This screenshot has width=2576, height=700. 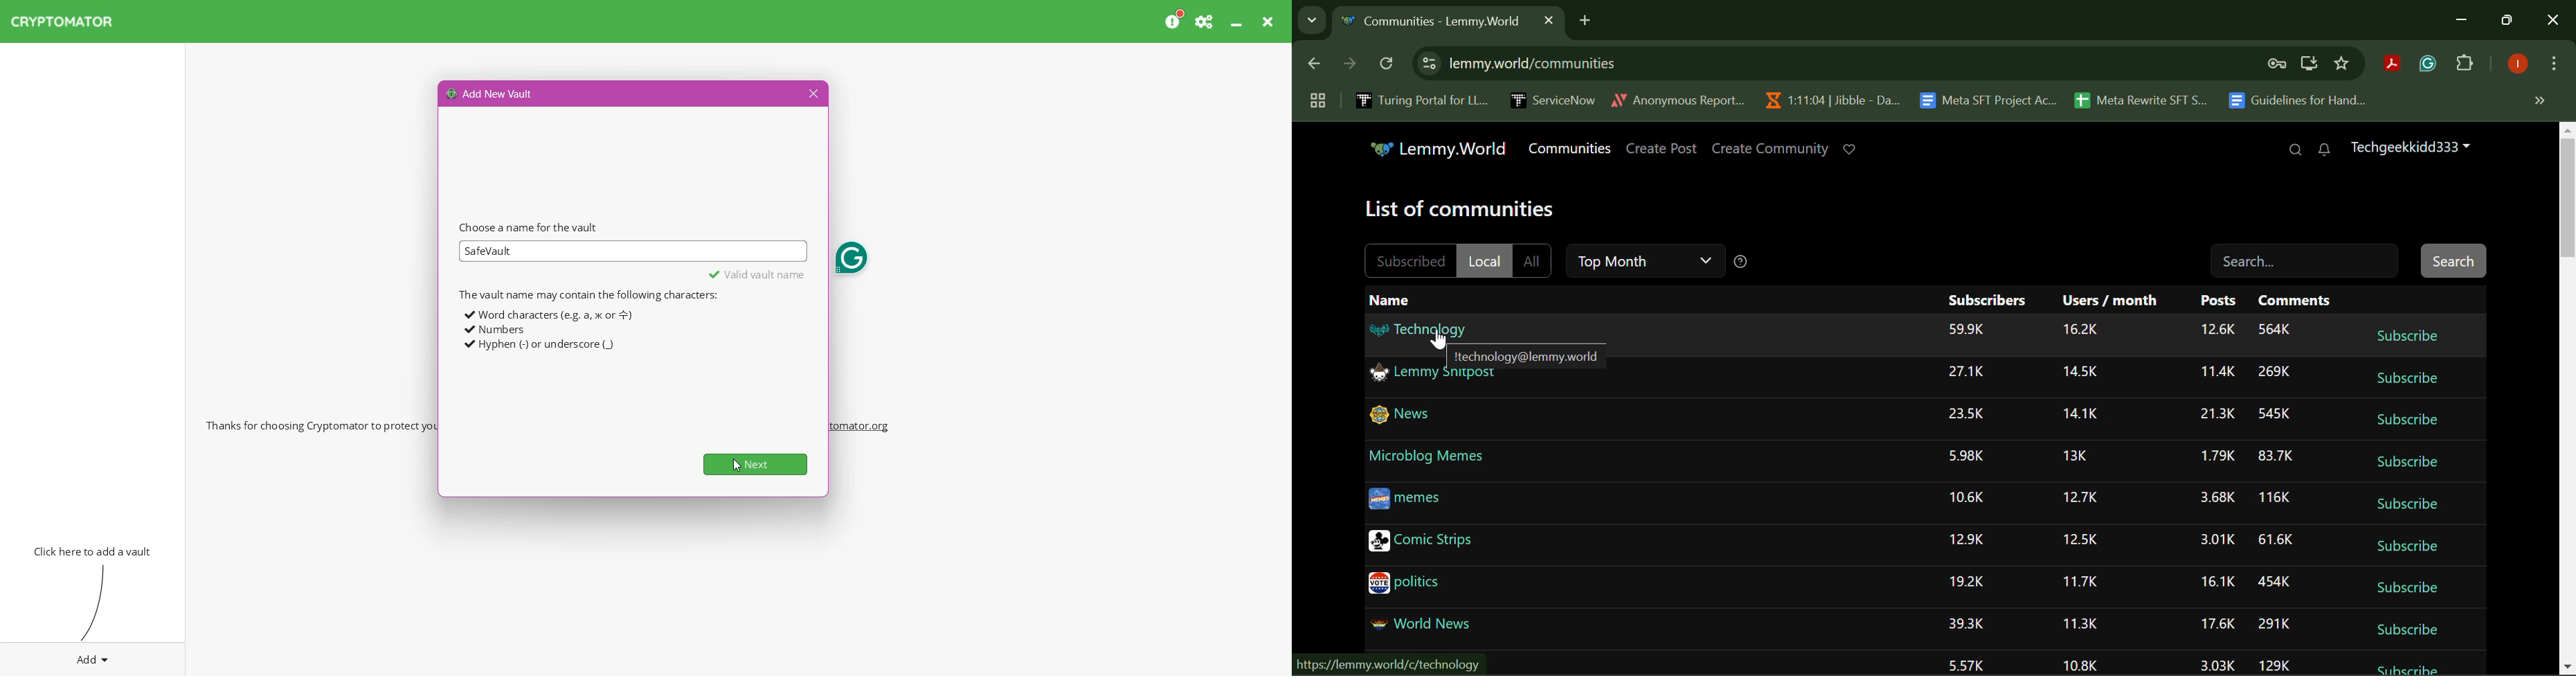 I want to click on Local Filter Unselected, so click(x=1484, y=259).